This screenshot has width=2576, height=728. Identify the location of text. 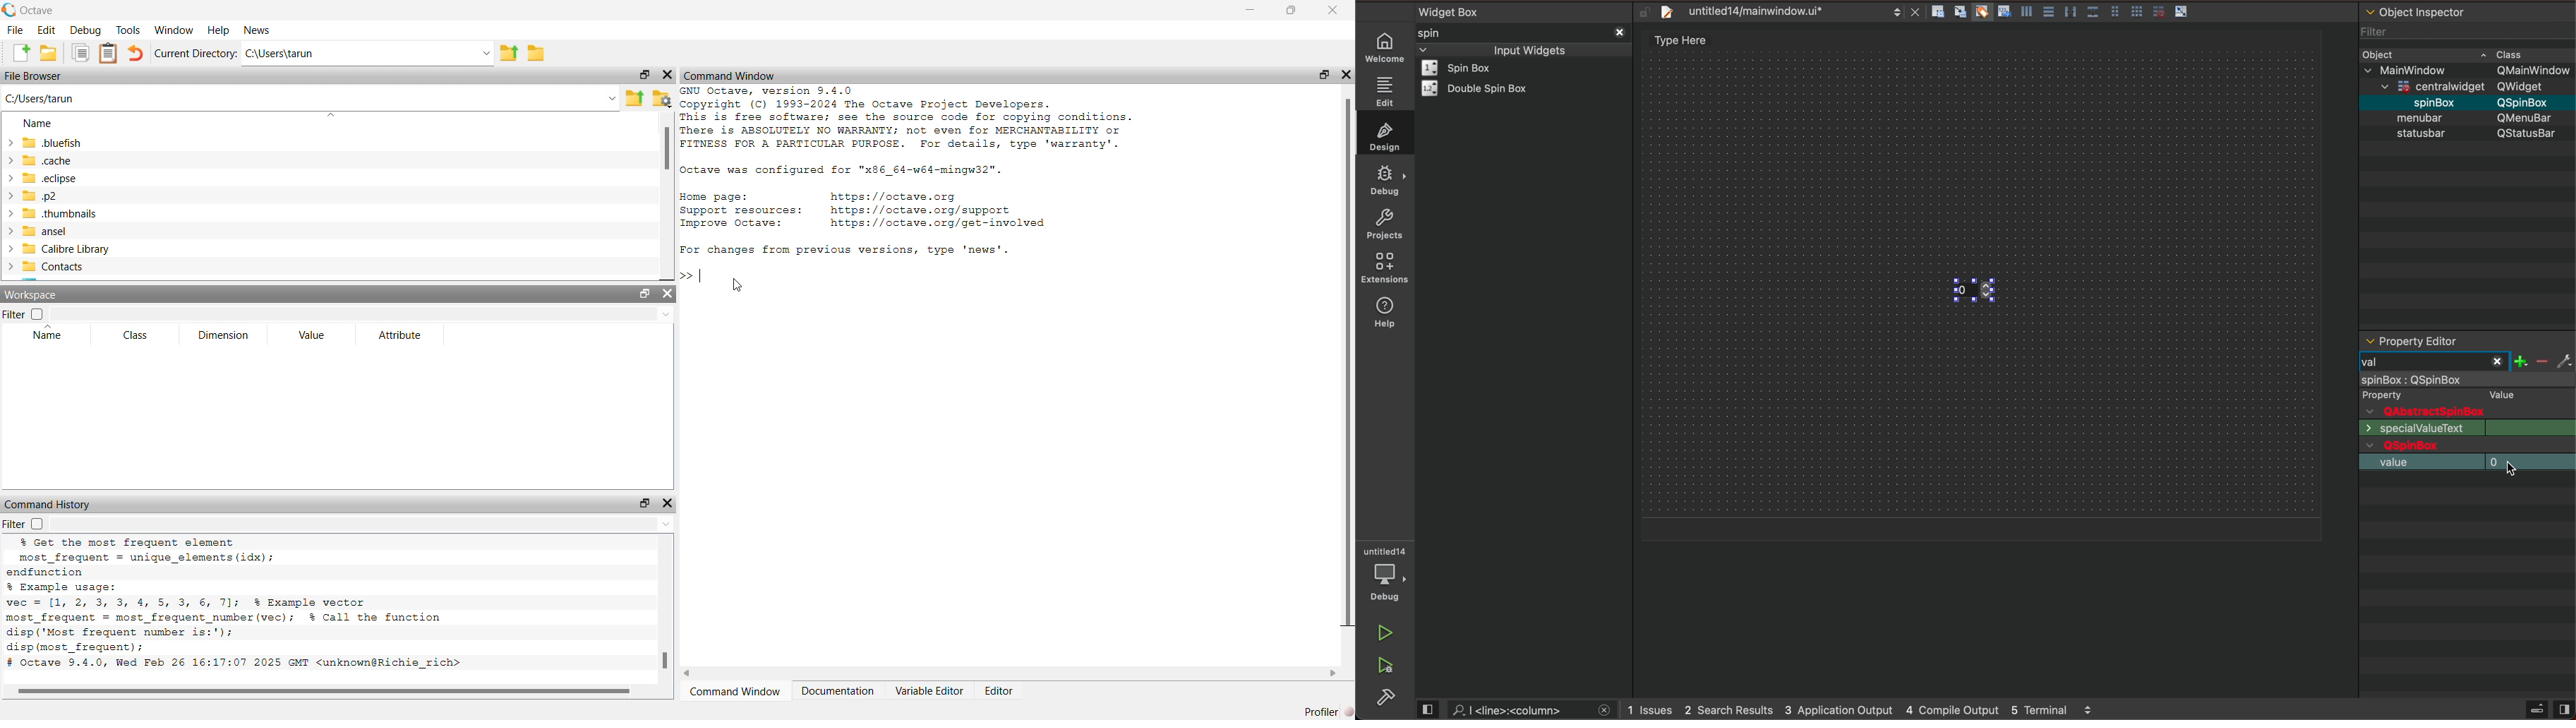
(2403, 411).